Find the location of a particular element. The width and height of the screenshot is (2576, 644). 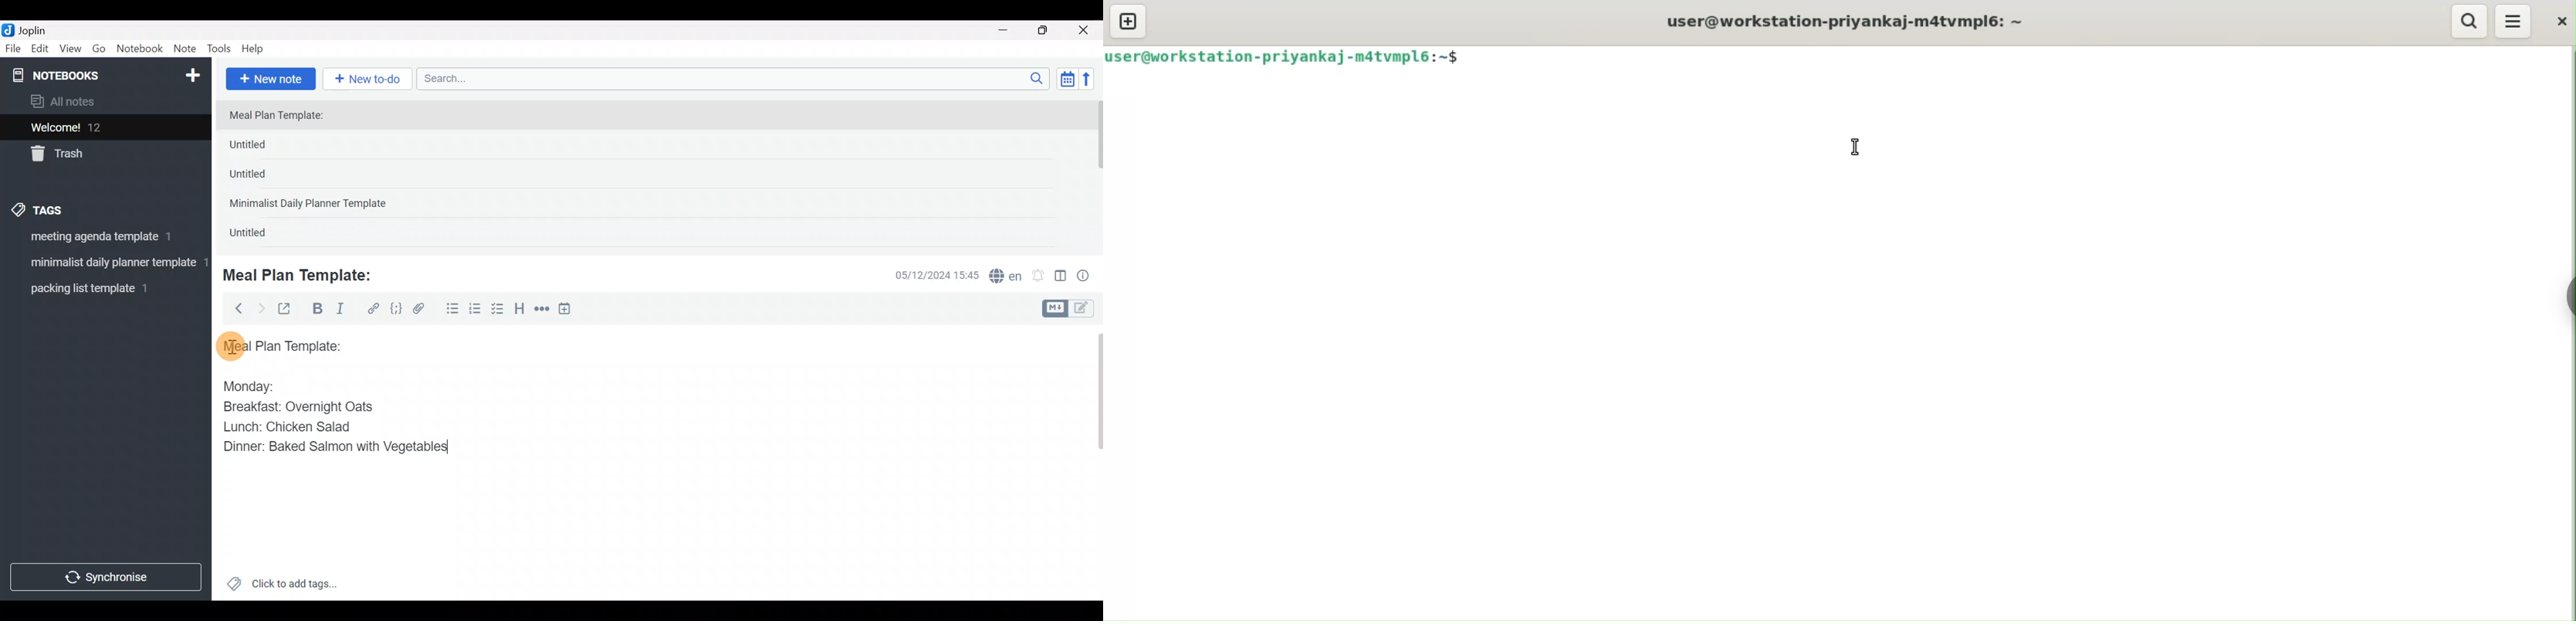

Numbered list is located at coordinates (475, 311).